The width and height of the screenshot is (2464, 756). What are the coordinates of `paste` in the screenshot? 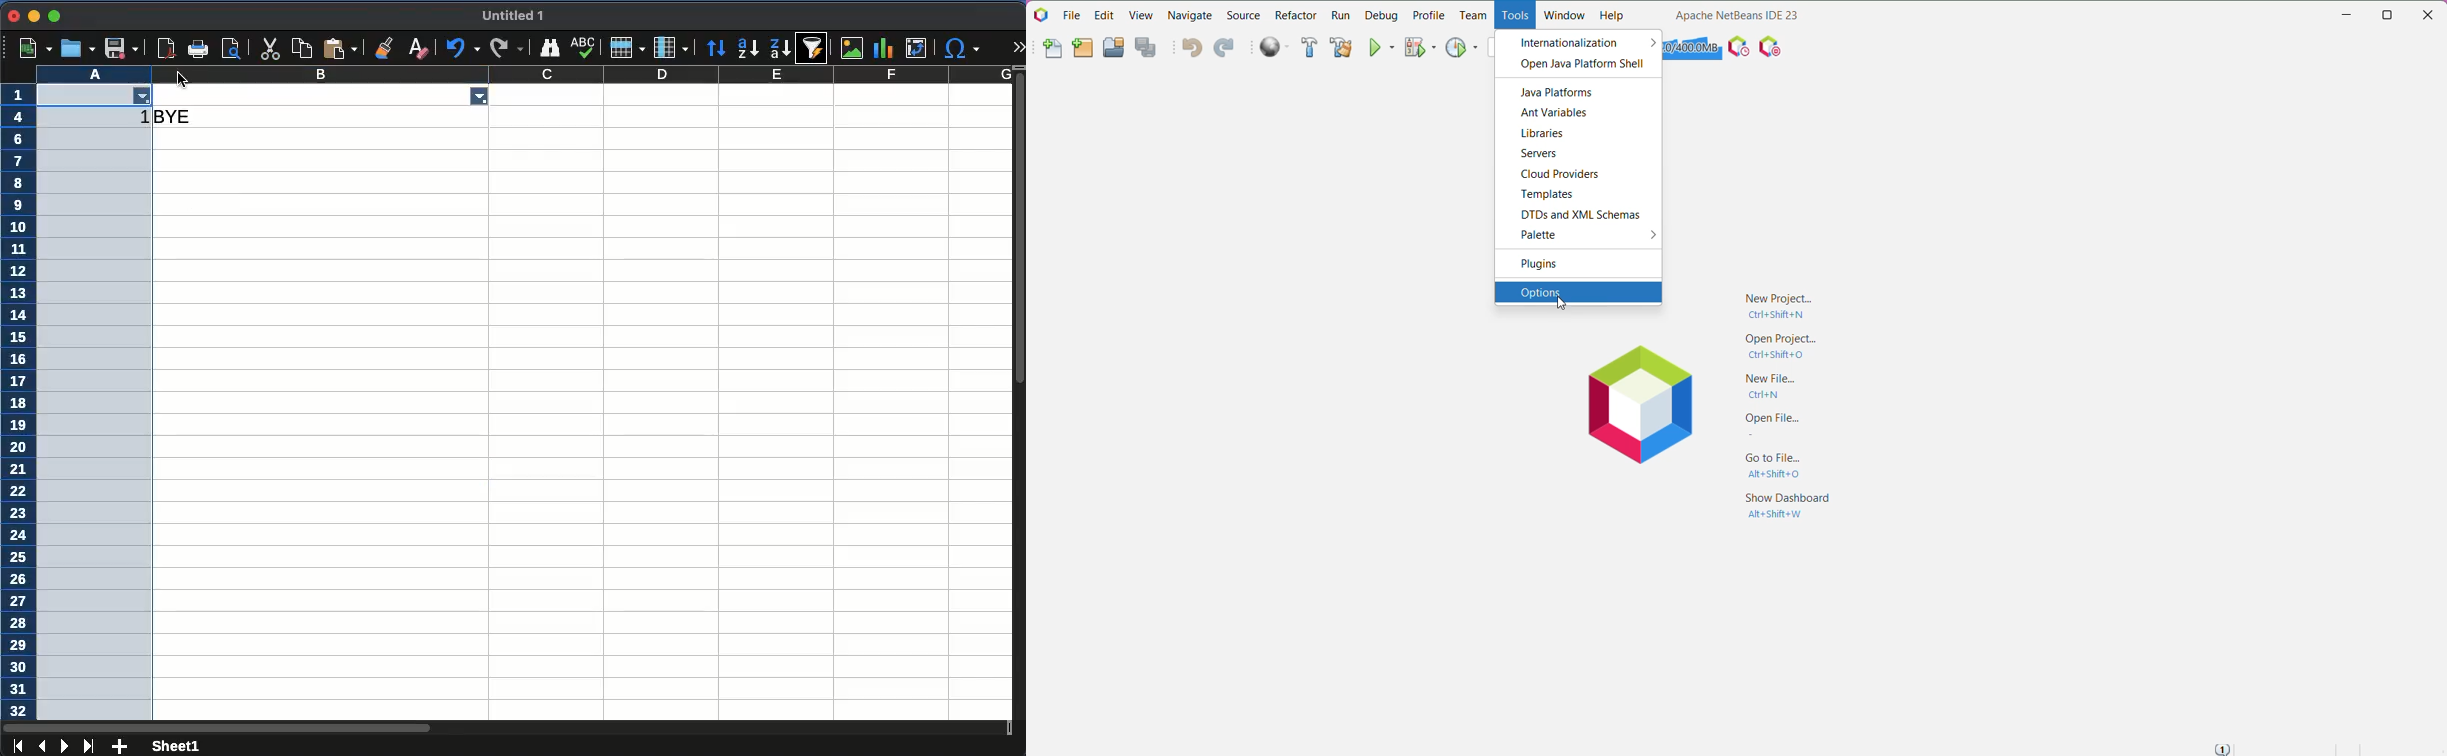 It's located at (340, 48).